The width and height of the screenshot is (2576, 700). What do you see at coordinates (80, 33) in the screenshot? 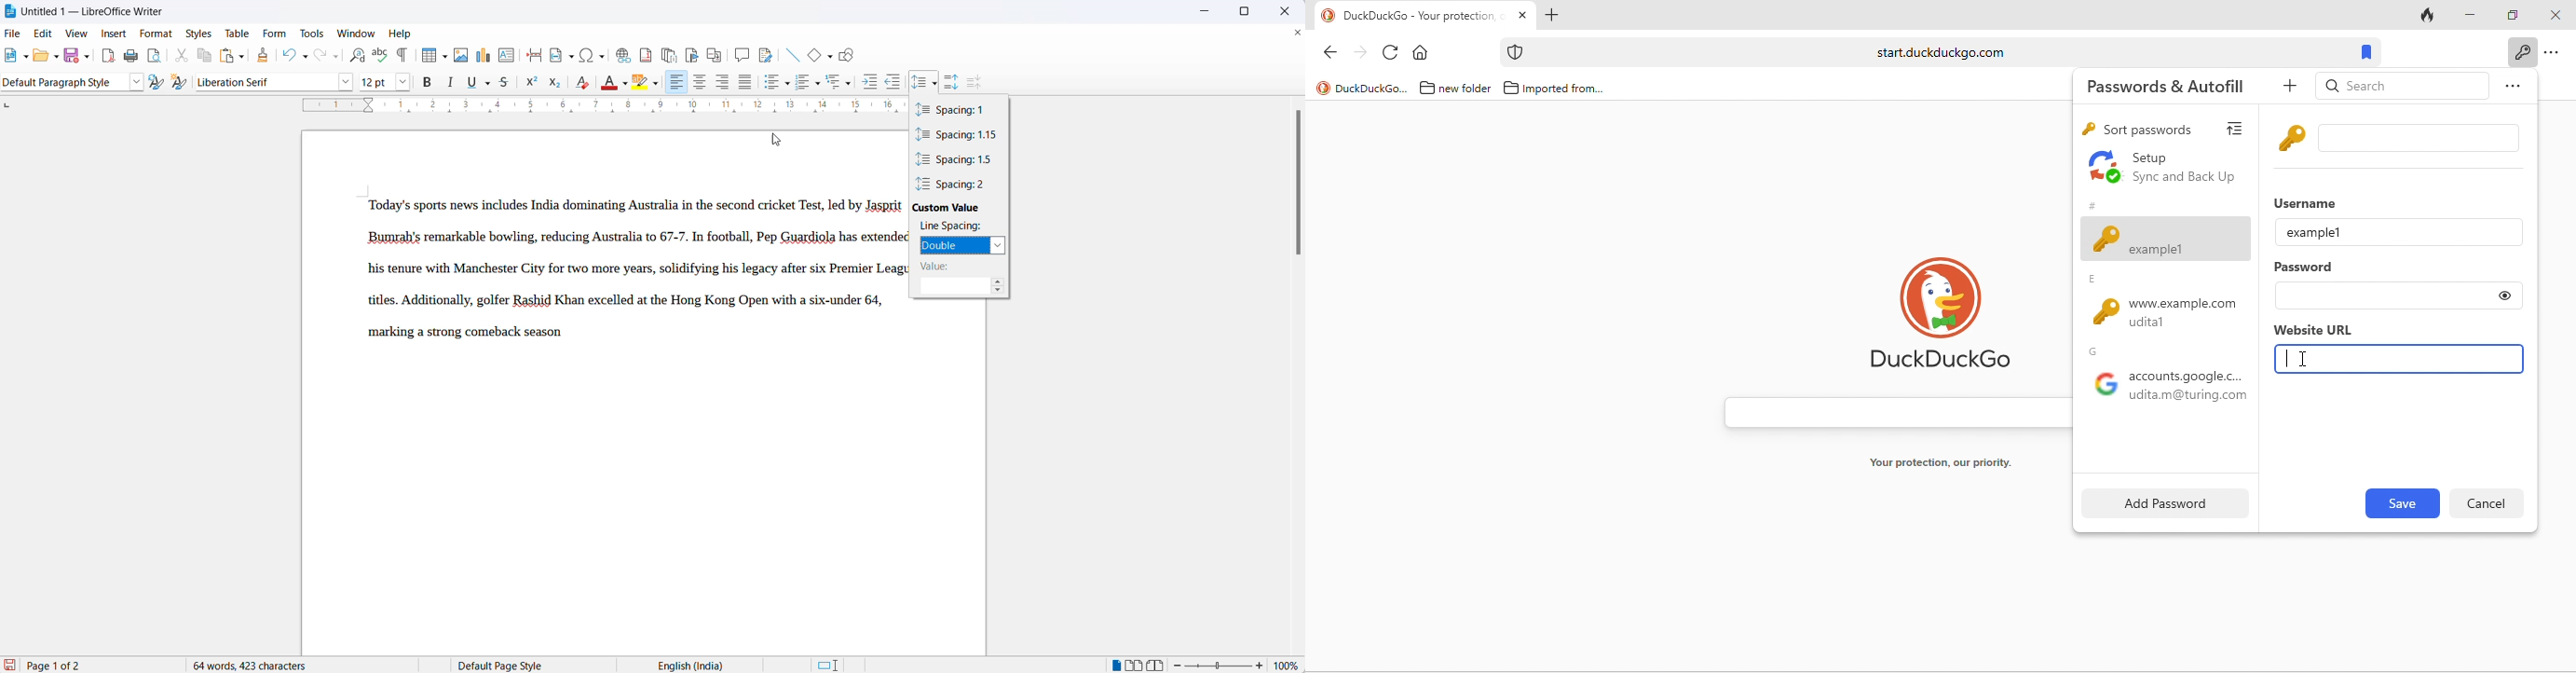
I see `view` at bounding box center [80, 33].